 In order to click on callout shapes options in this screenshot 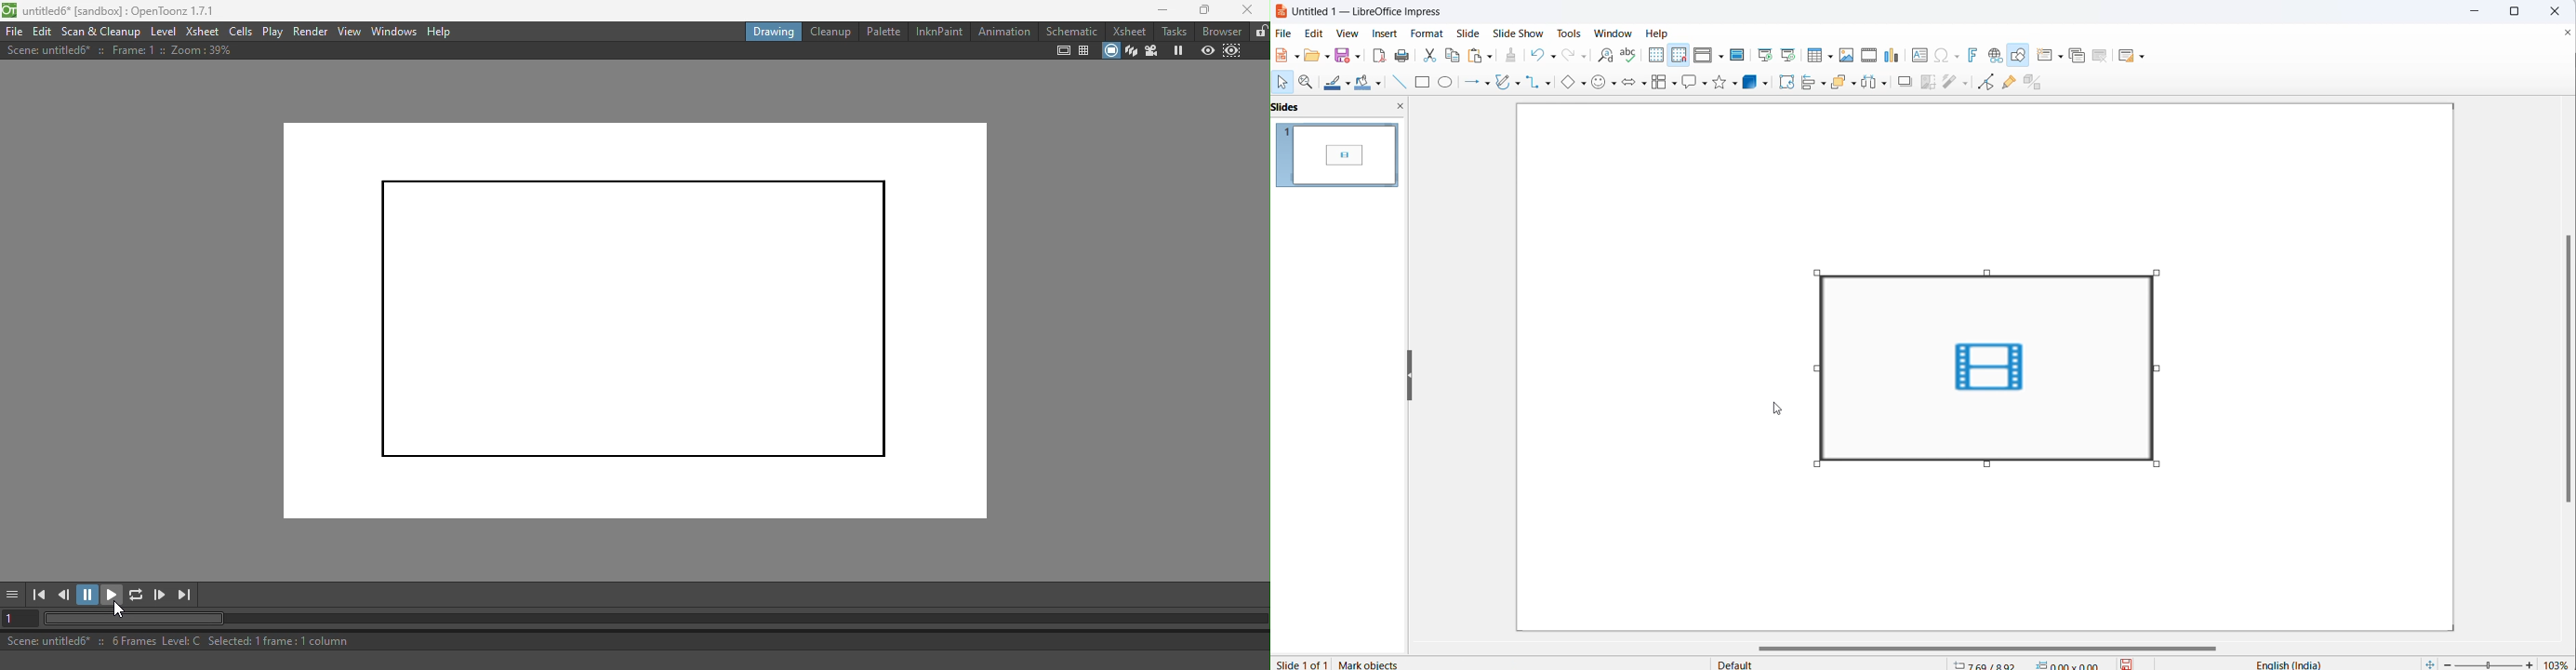, I will do `click(1704, 85)`.